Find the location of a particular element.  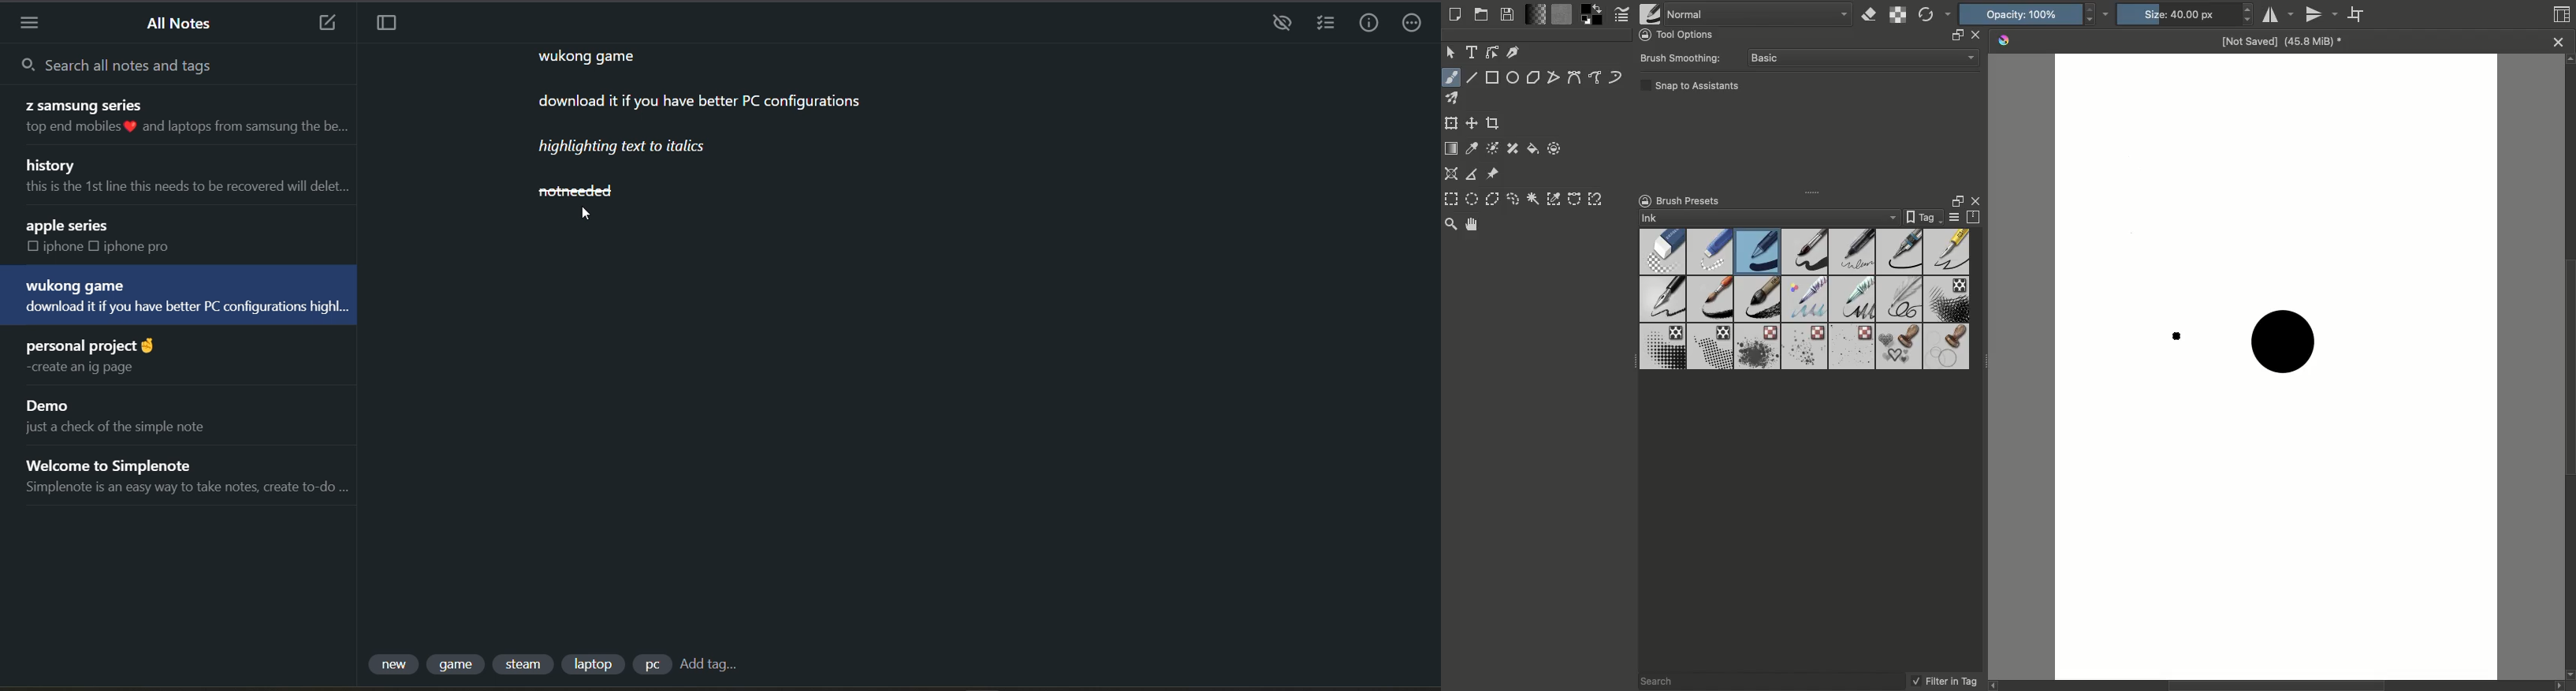

note title and preview is located at coordinates (113, 235).